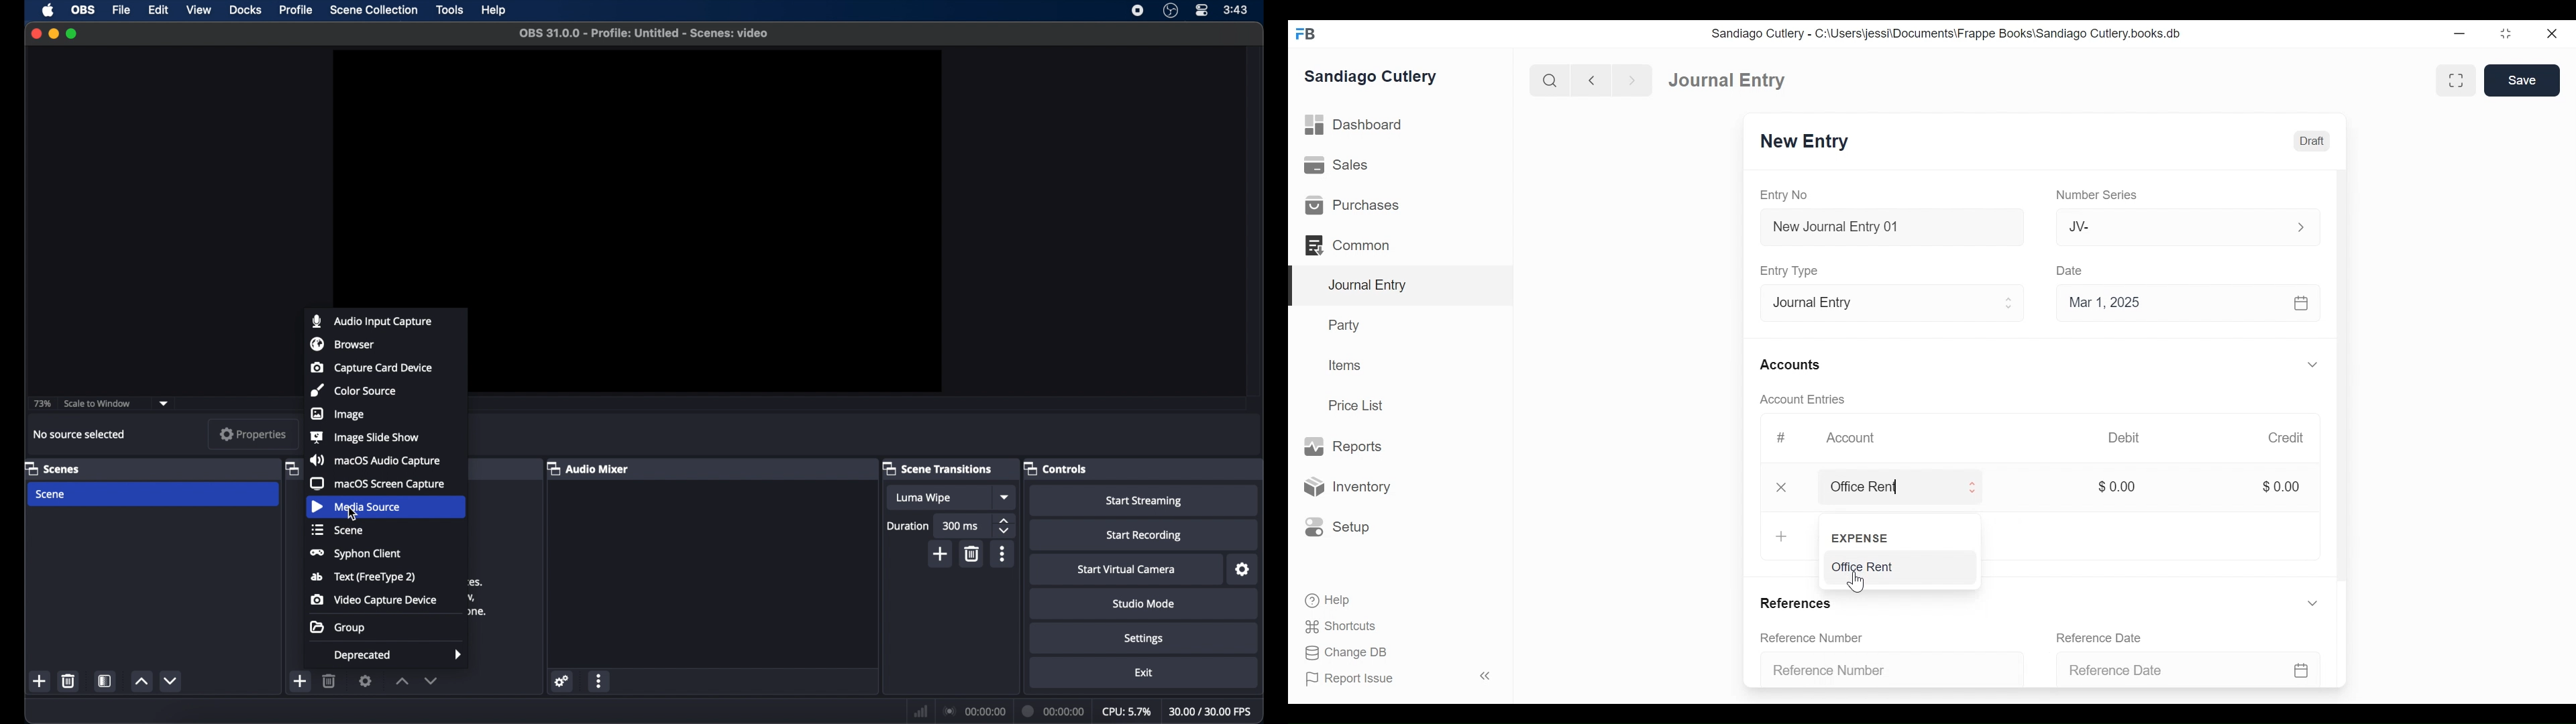 The width and height of the screenshot is (2576, 728). What do you see at coordinates (1855, 583) in the screenshot?
I see `cursor` at bounding box center [1855, 583].